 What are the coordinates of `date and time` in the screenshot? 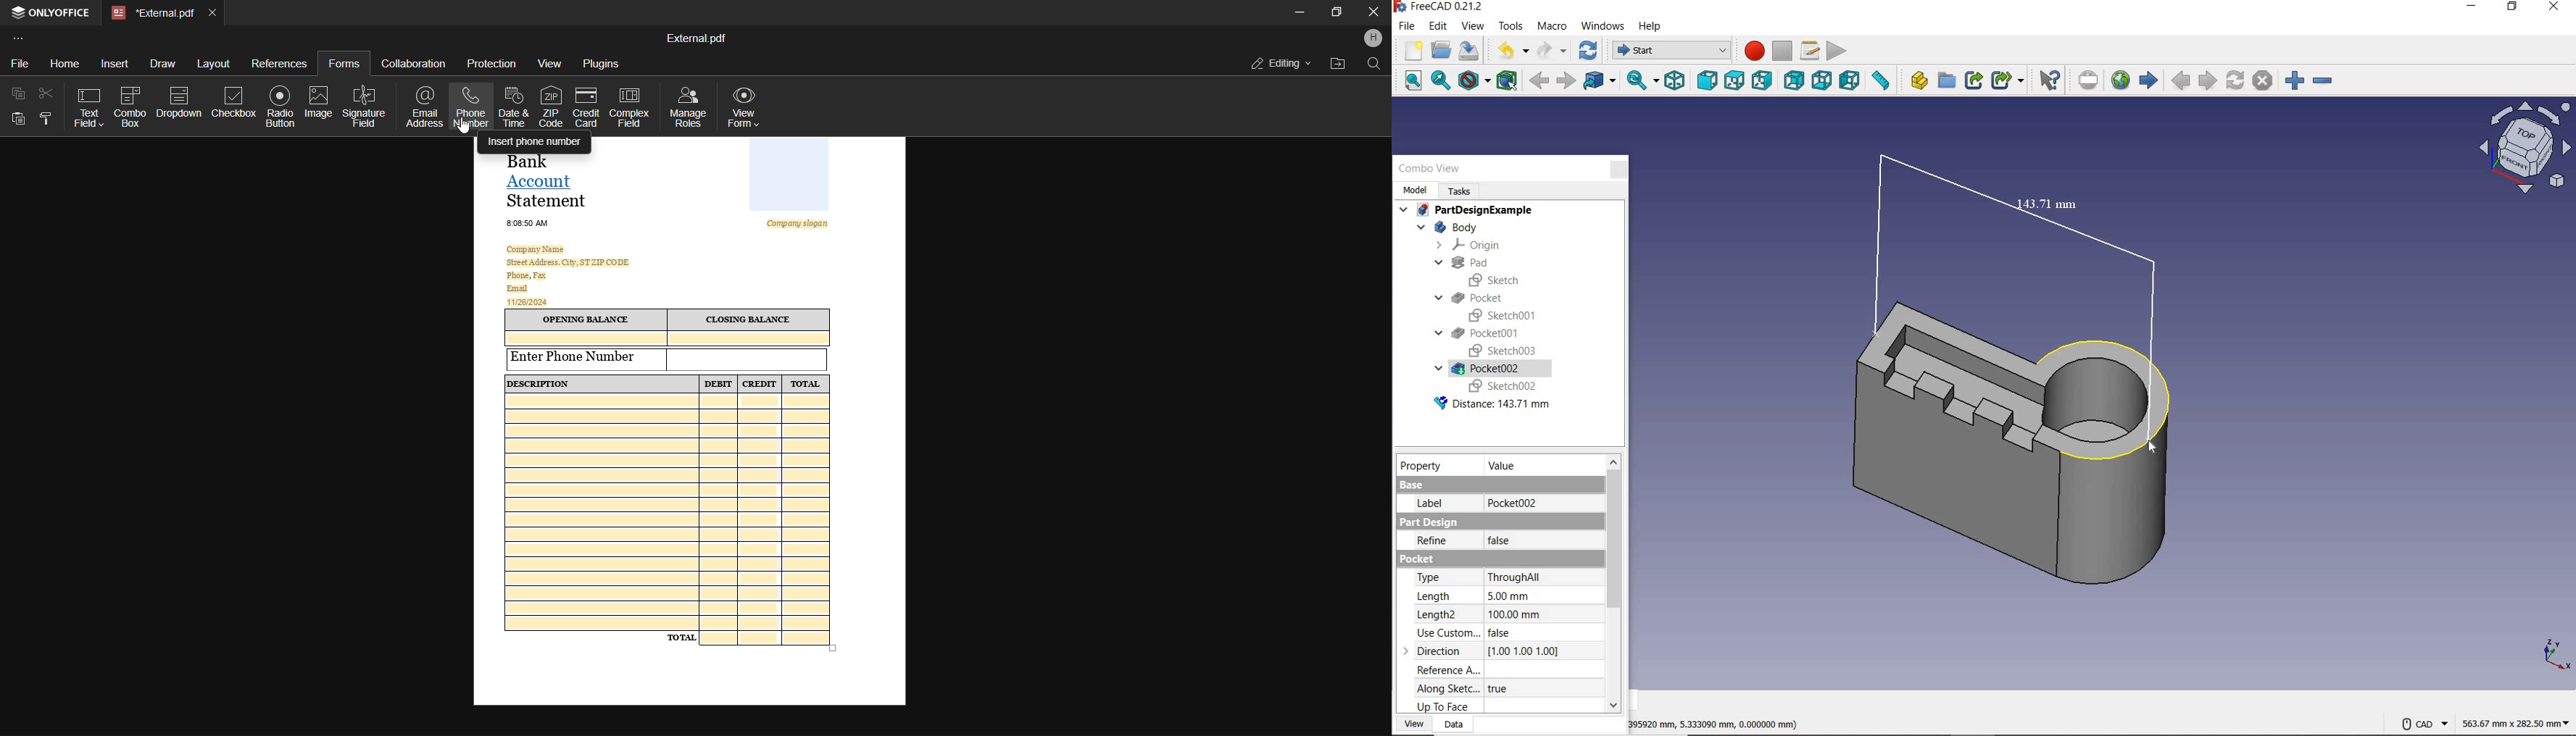 It's located at (514, 106).